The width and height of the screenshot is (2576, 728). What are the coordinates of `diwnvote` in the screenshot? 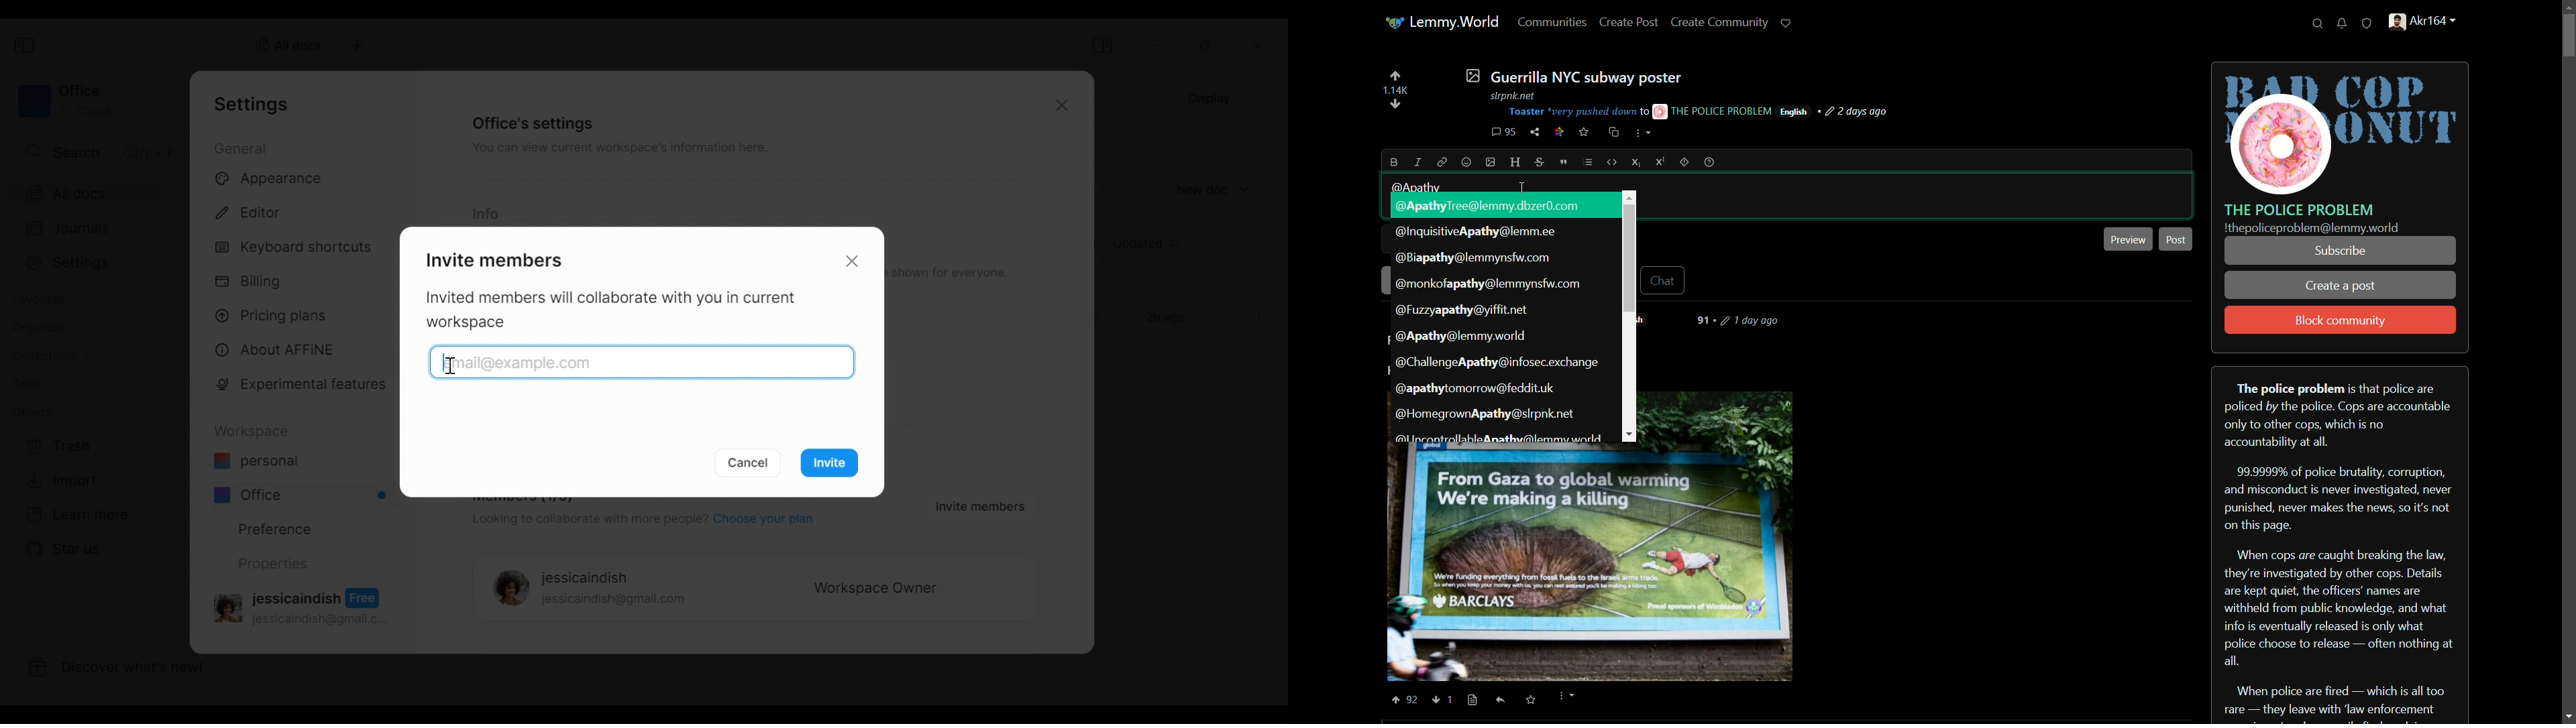 It's located at (1395, 105).